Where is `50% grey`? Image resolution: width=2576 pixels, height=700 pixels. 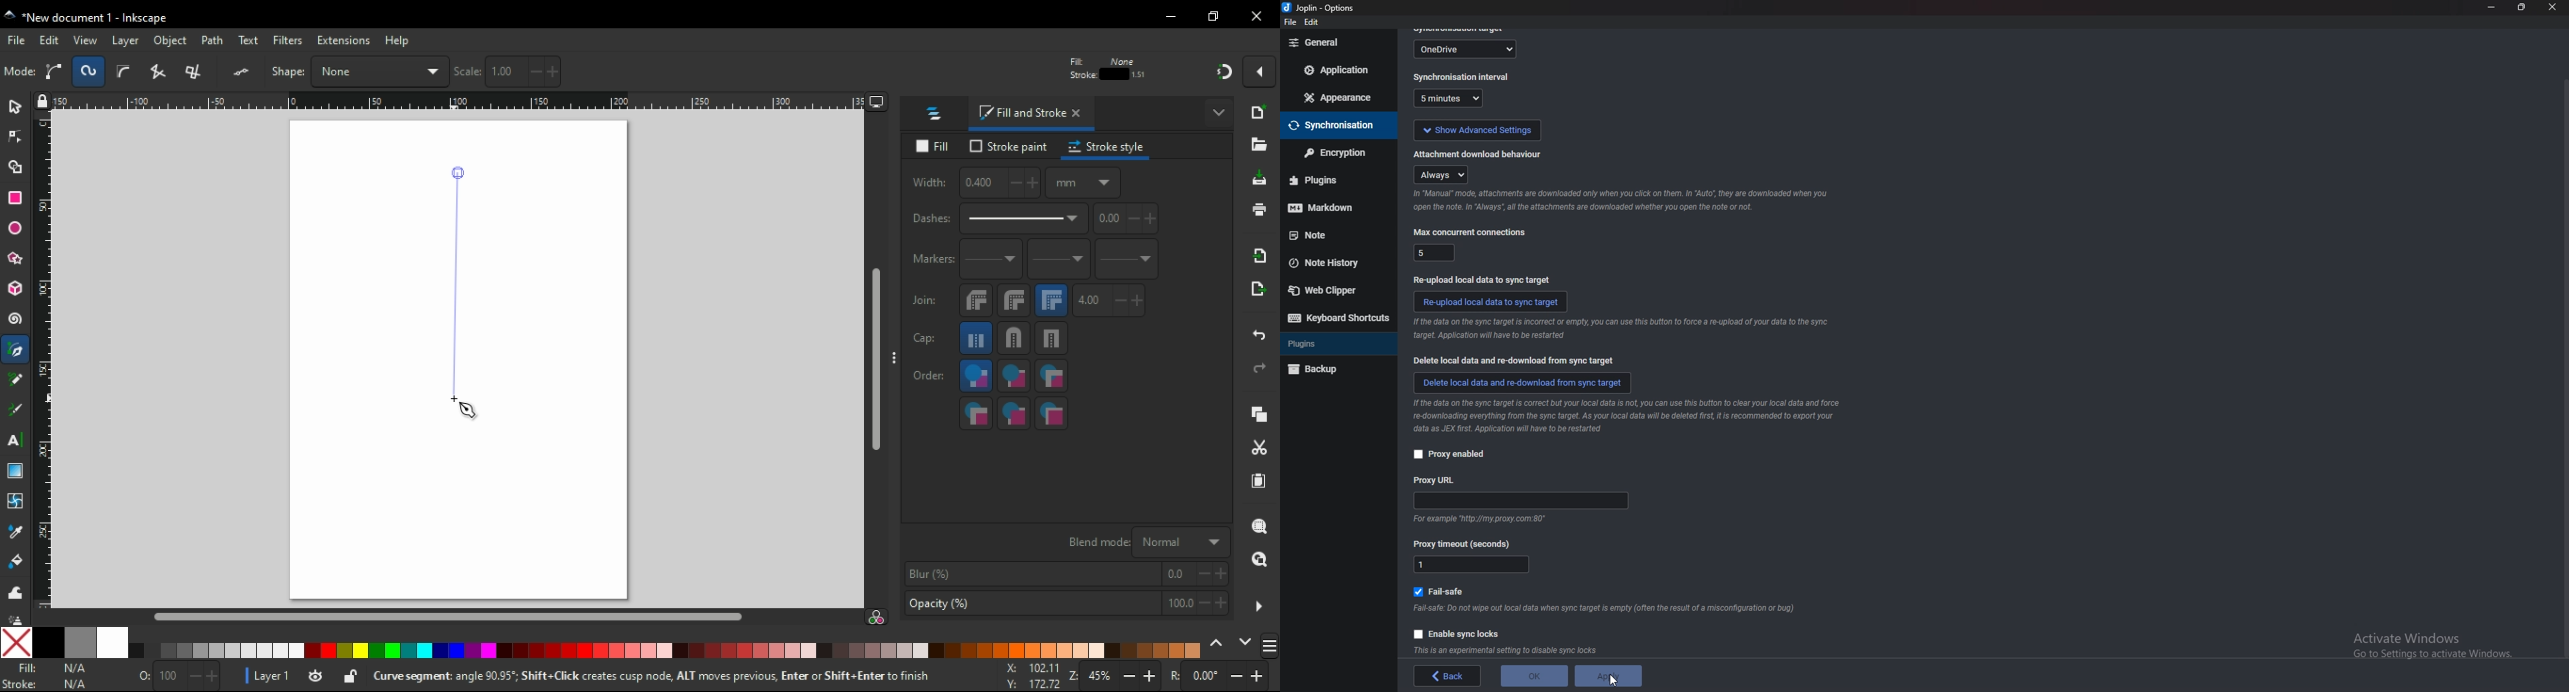 50% grey is located at coordinates (79, 642).